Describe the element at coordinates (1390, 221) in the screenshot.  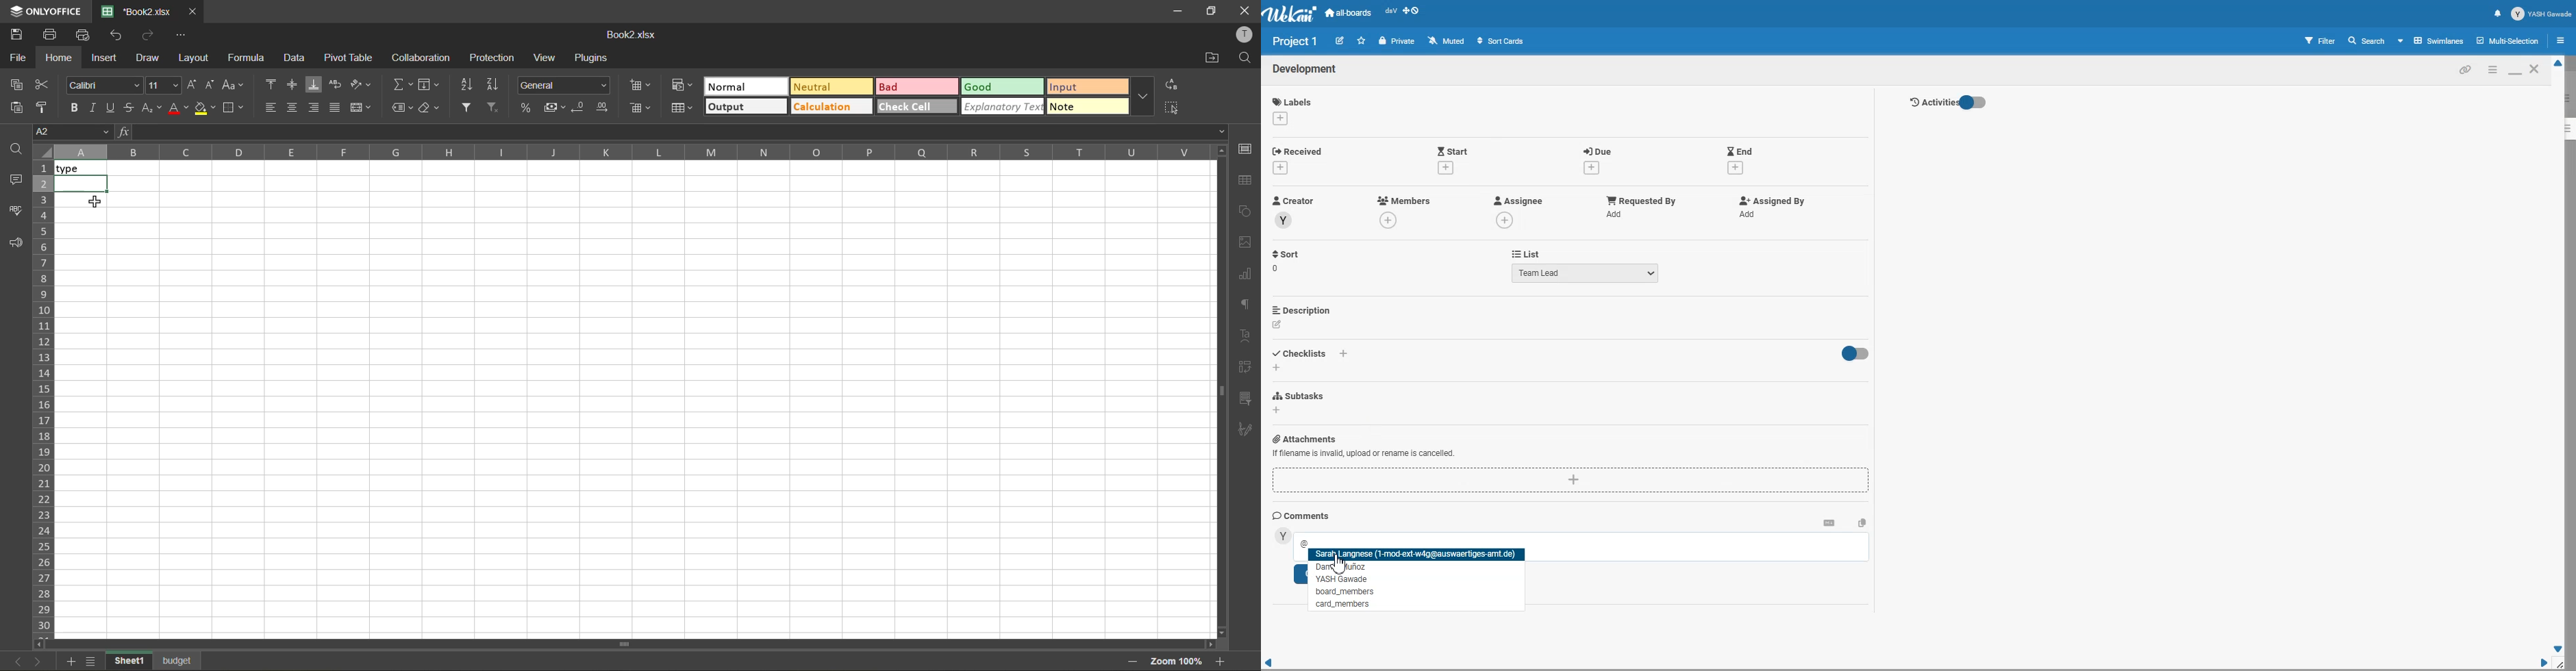
I see `add` at that location.